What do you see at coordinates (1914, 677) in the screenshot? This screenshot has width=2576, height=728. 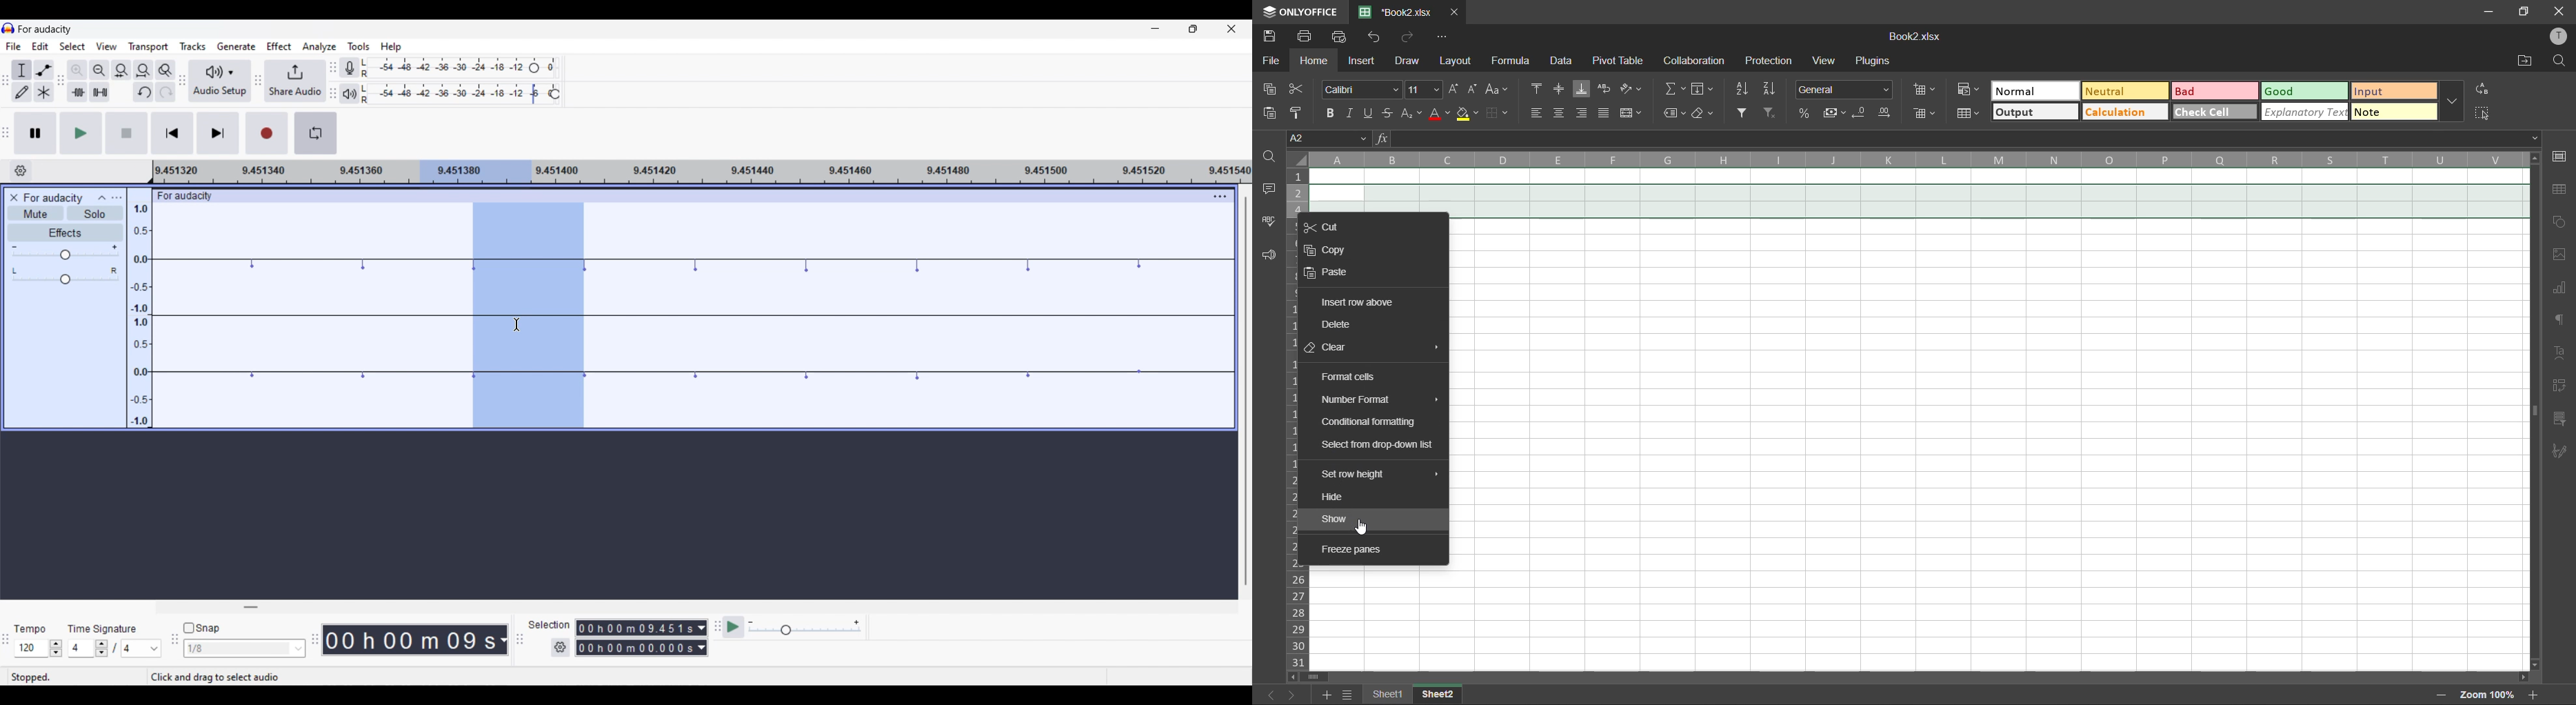 I see `scroll bar` at bounding box center [1914, 677].